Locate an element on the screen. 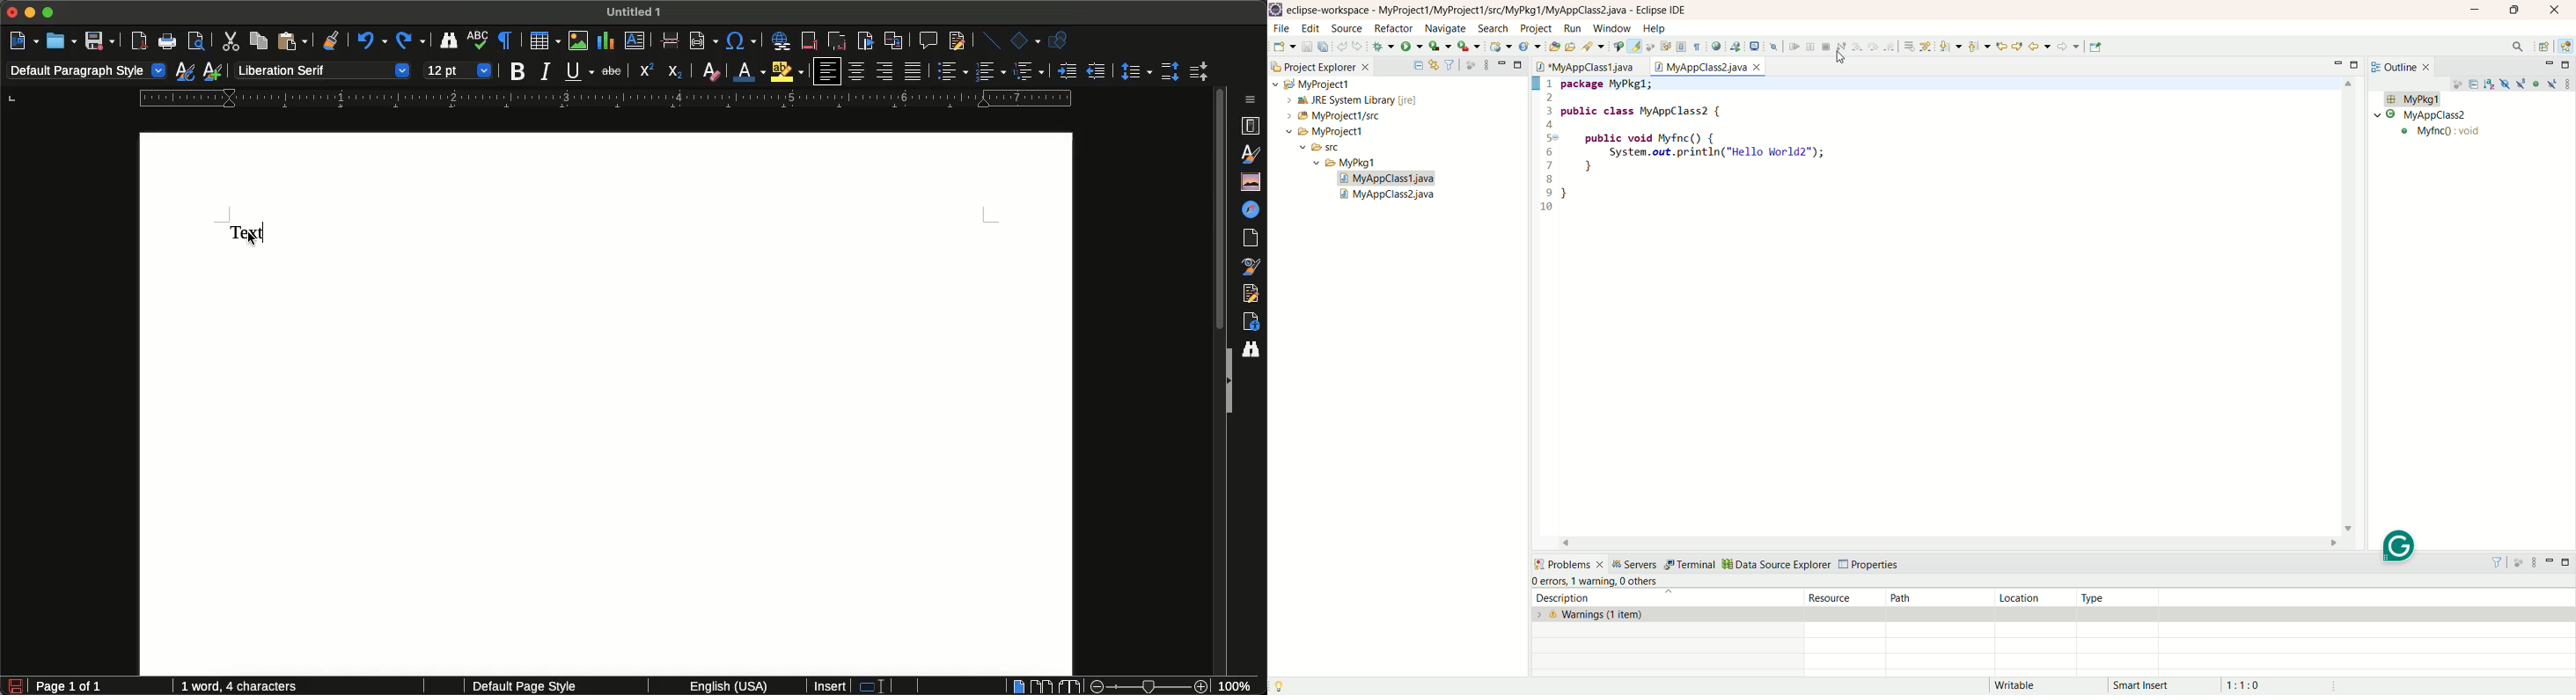  Insert comment is located at coordinates (927, 40).